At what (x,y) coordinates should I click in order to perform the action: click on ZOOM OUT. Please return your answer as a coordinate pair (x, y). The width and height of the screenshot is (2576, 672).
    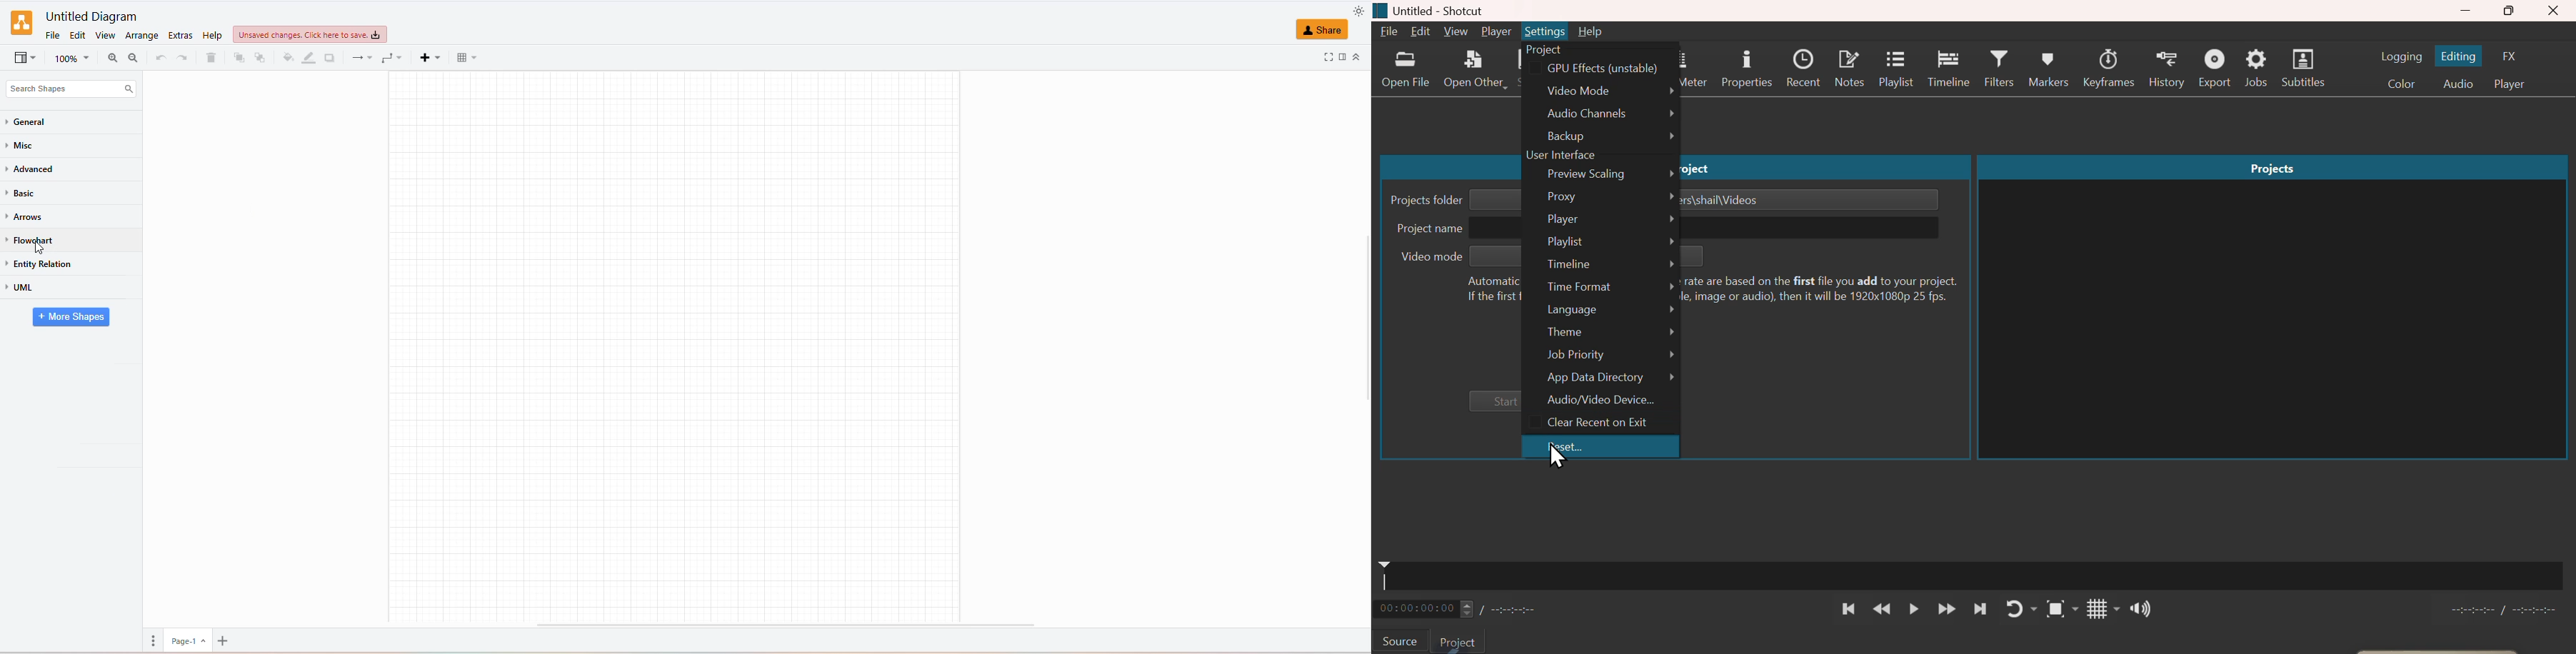
    Looking at the image, I should click on (131, 57).